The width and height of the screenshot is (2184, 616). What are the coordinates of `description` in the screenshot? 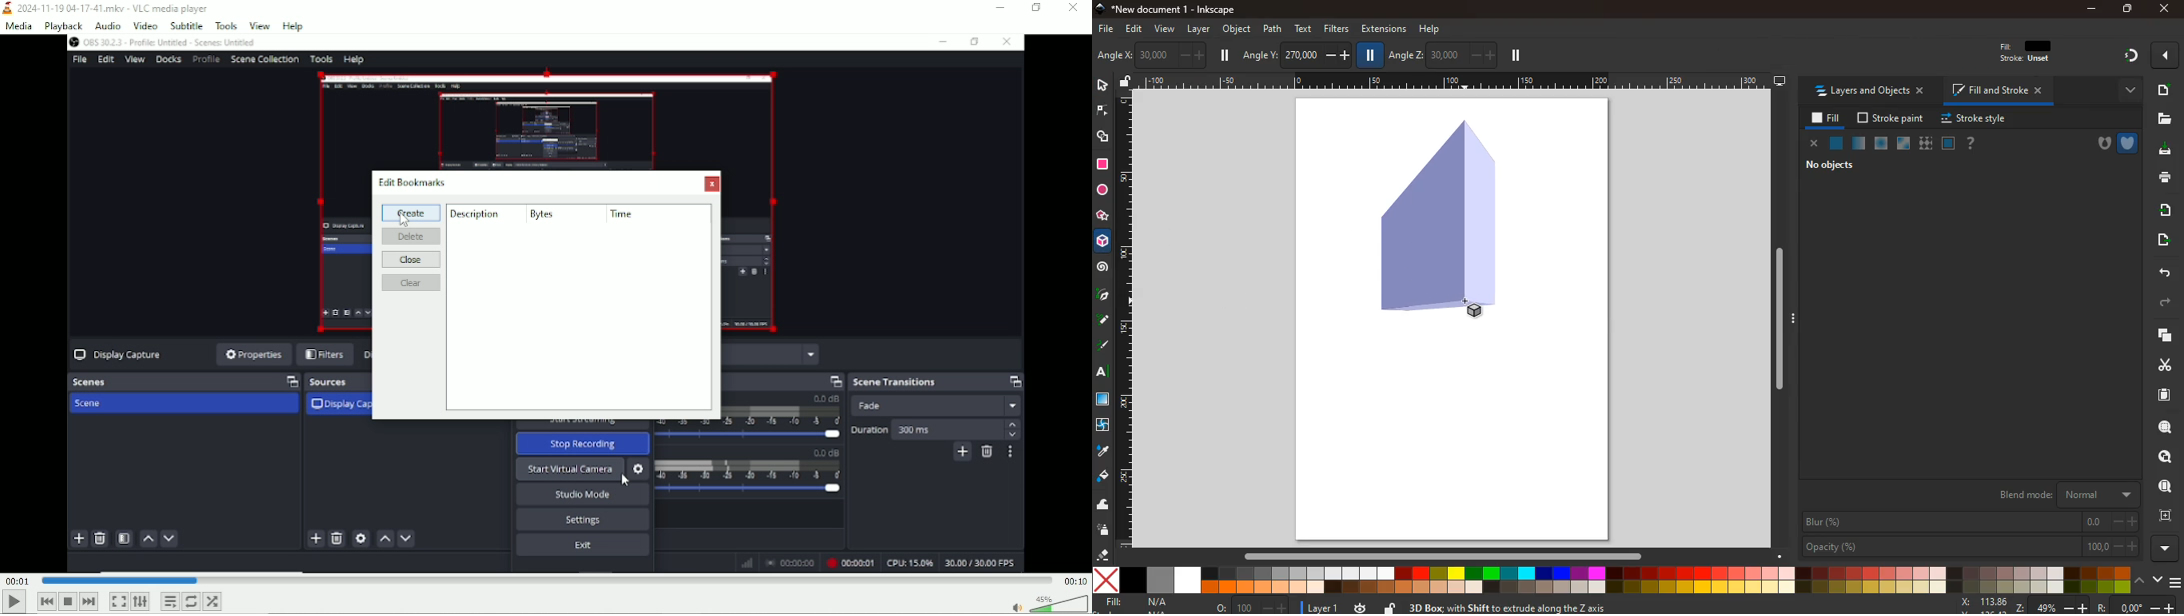 It's located at (474, 212).